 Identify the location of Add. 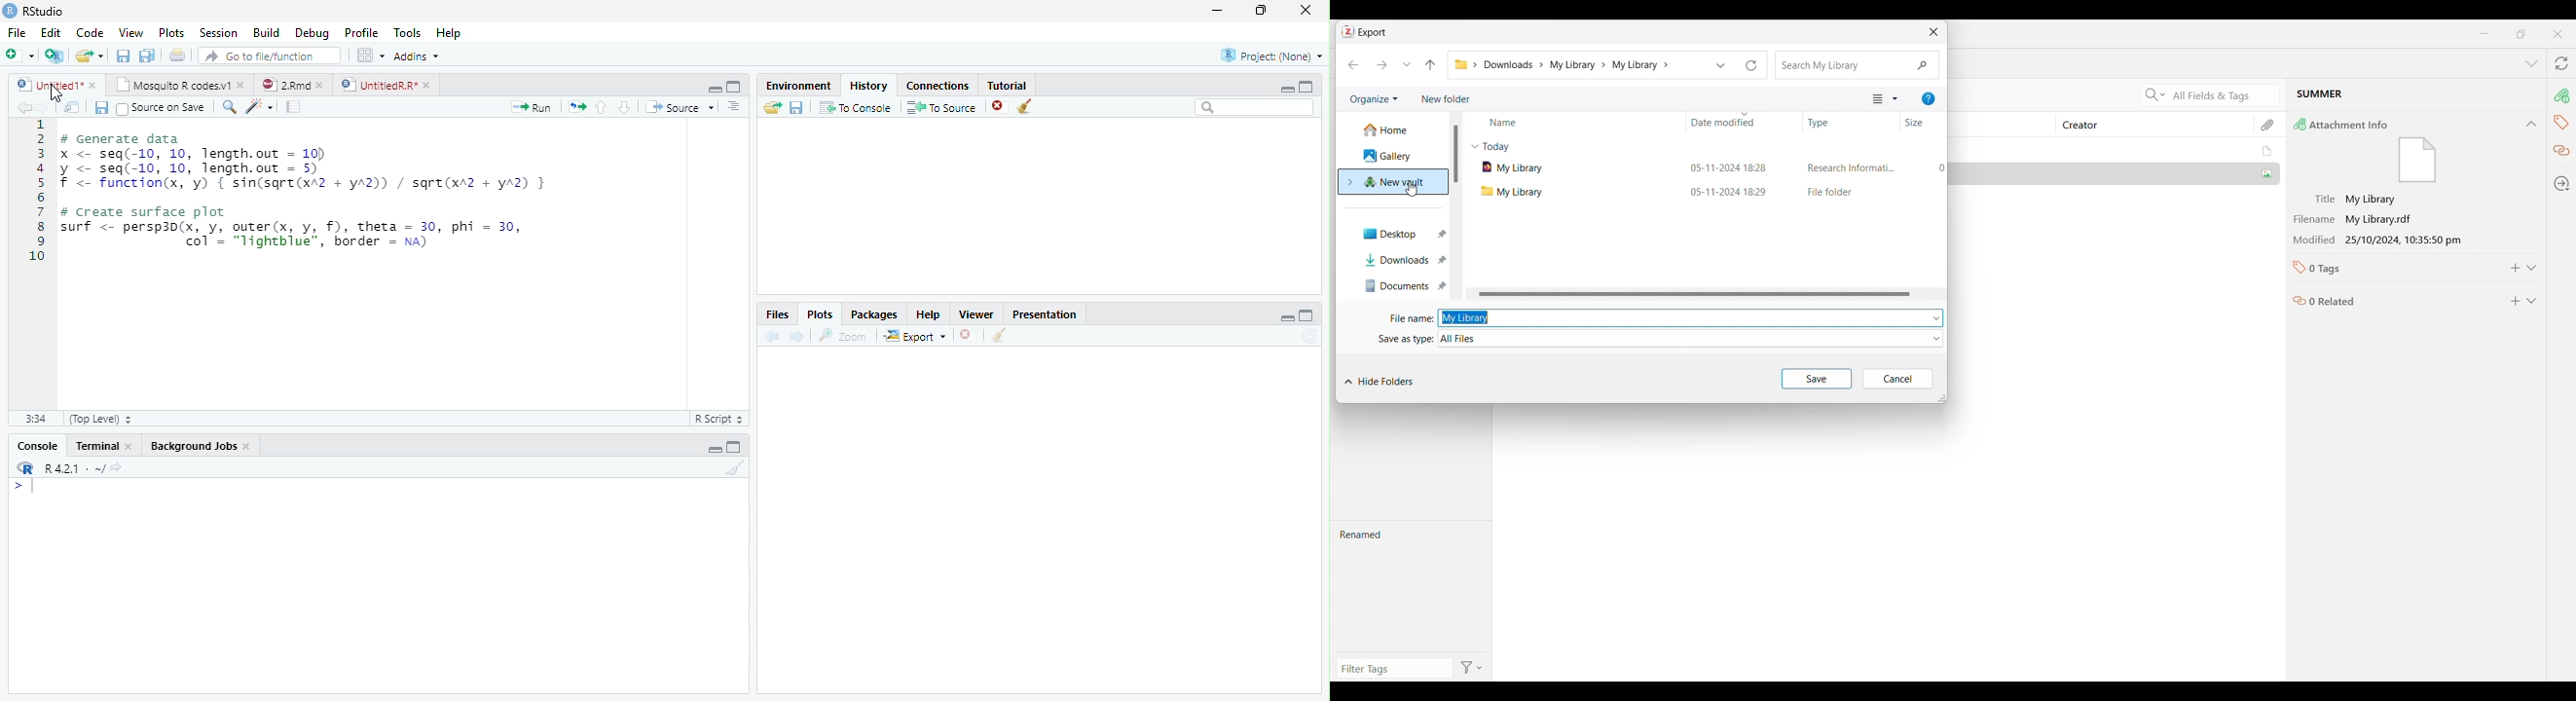
(2515, 301).